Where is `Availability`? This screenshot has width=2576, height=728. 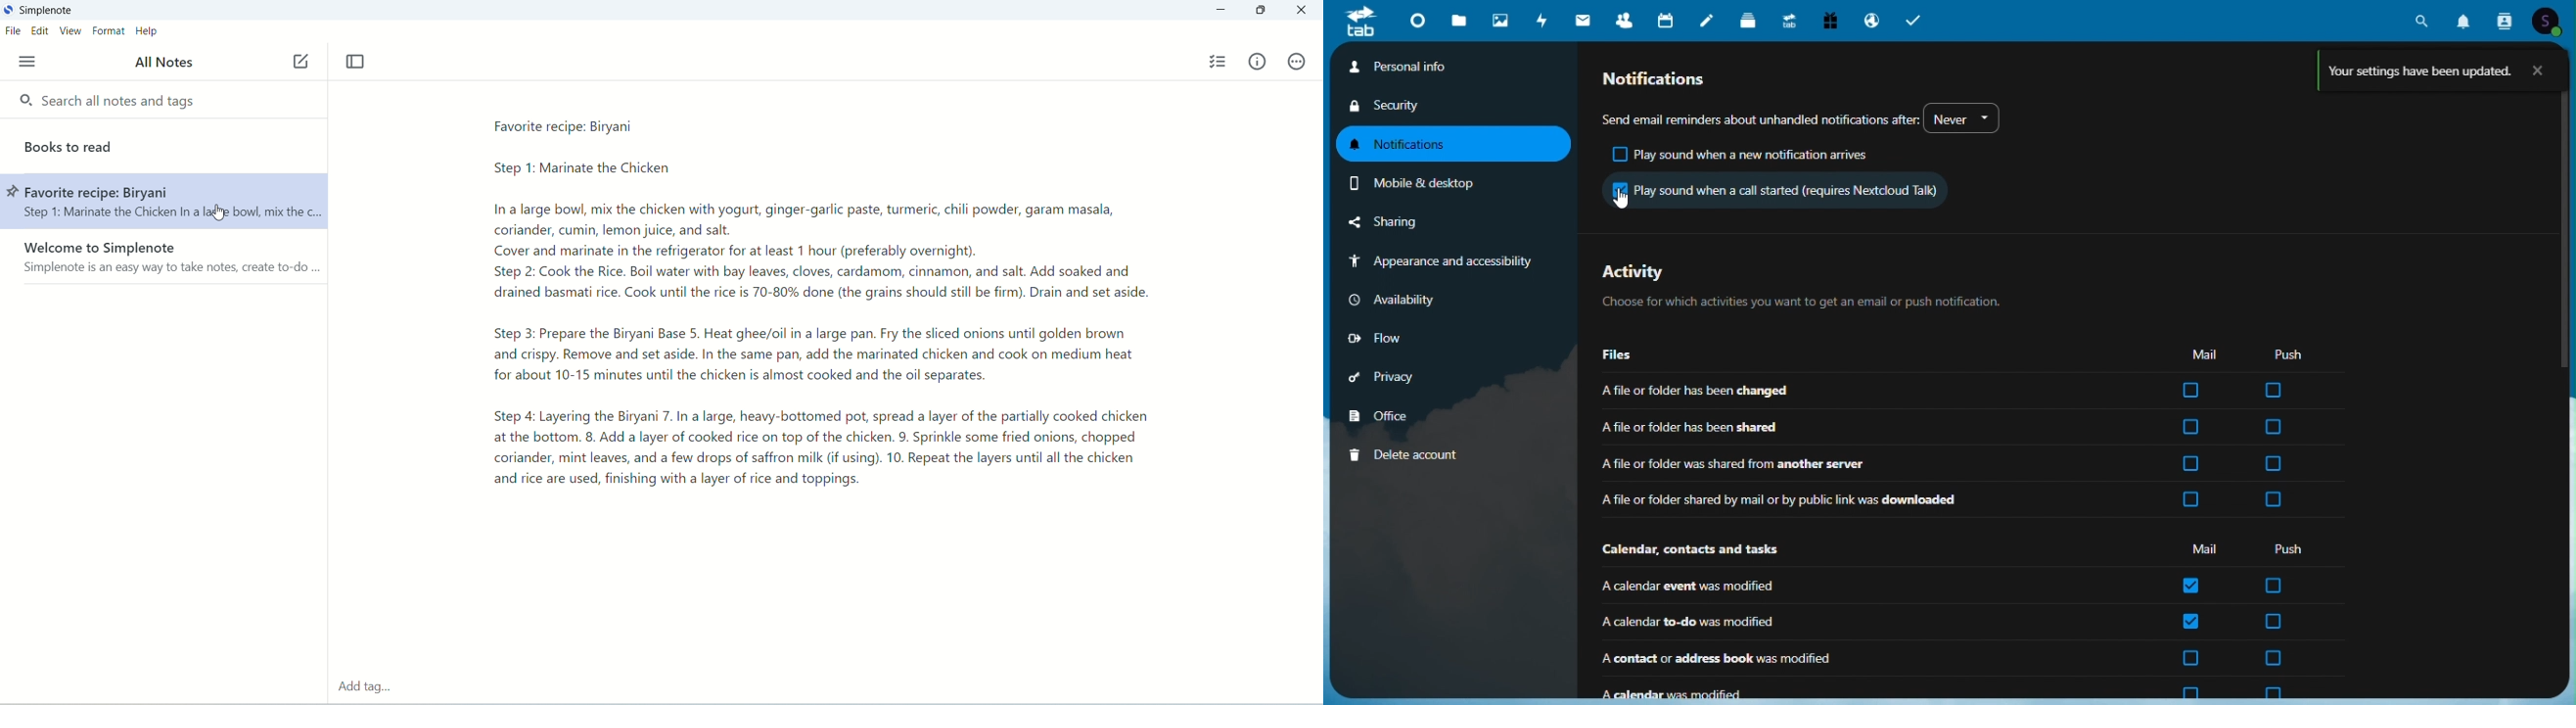
Availability is located at coordinates (1395, 298).